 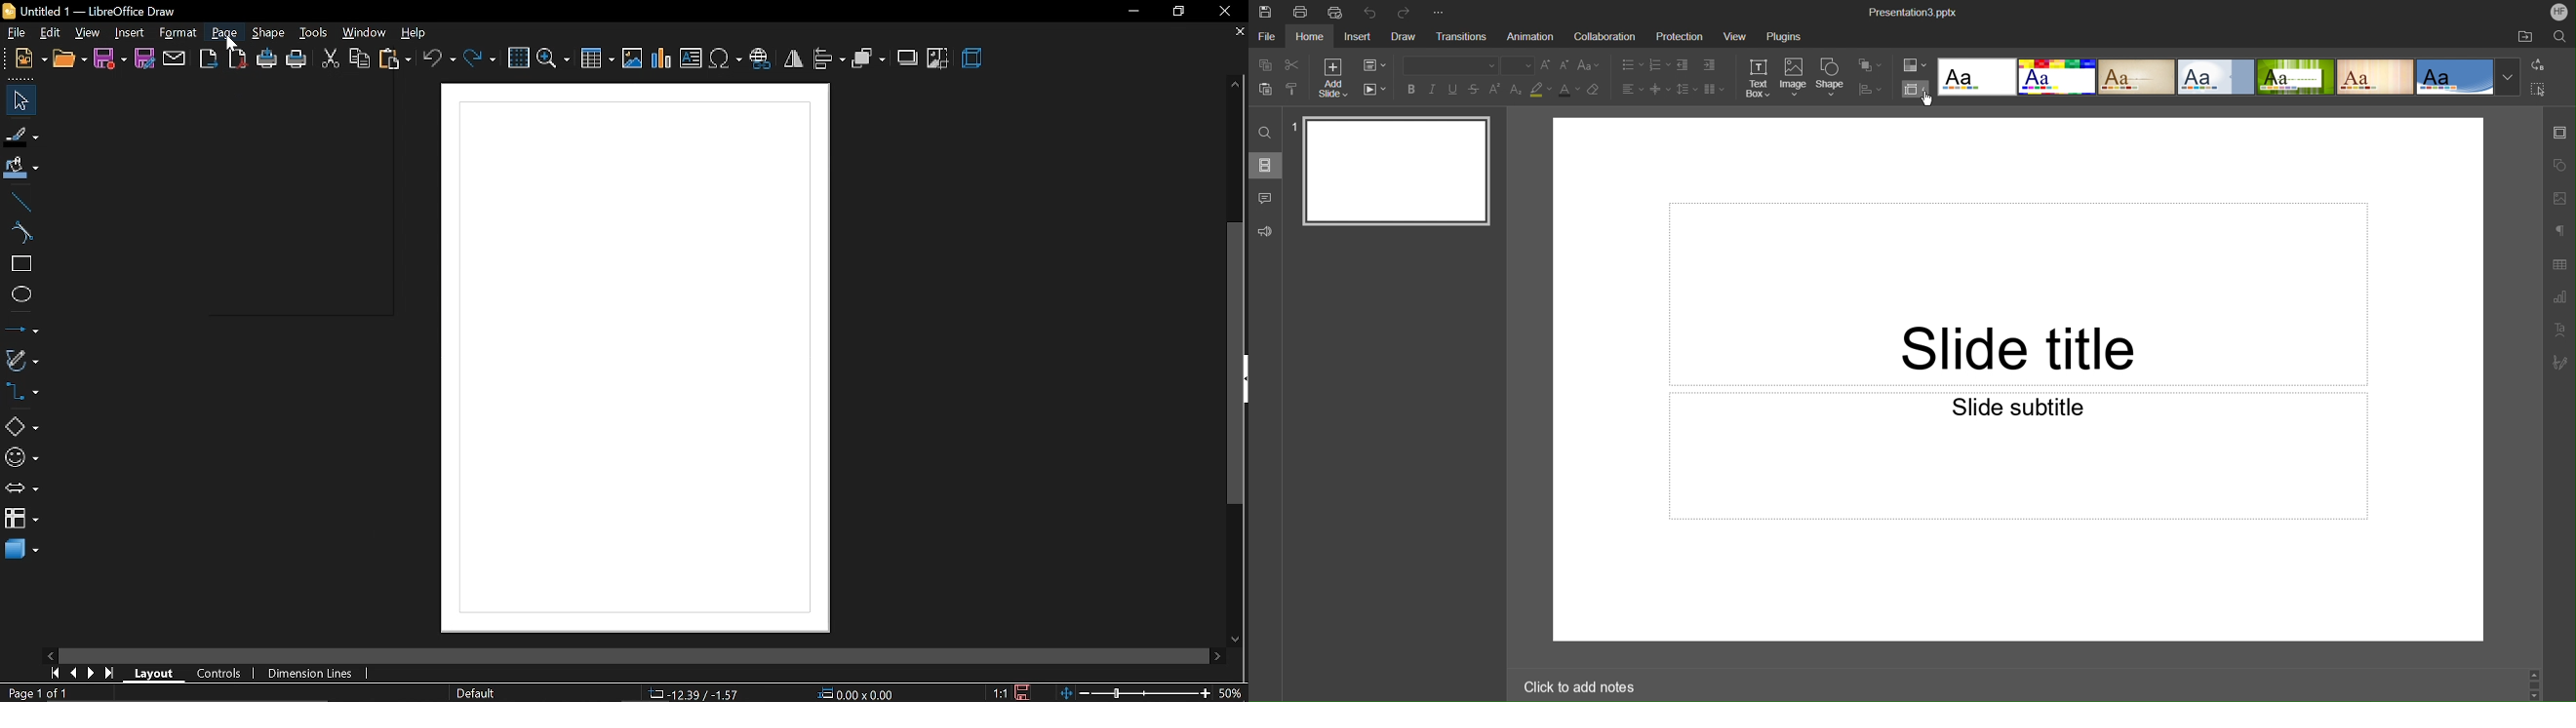 I want to click on More, so click(x=1442, y=10).